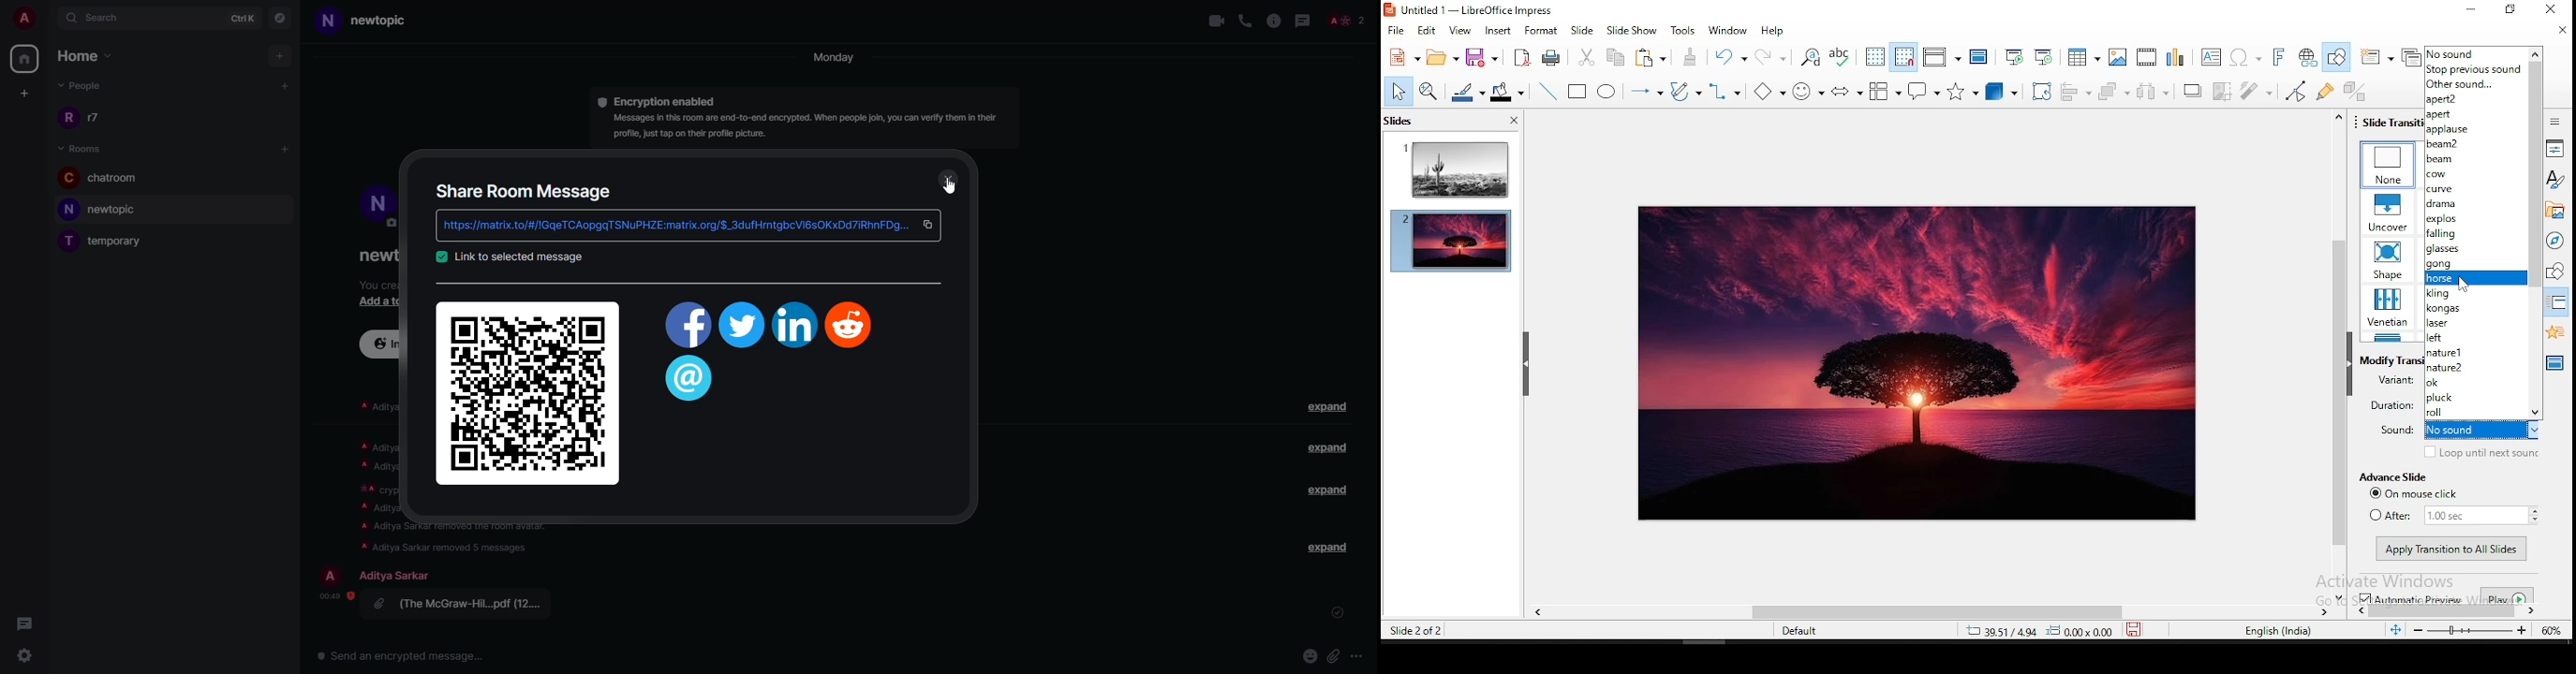 This screenshot has height=700, width=2576. Describe the element at coordinates (286, 85) in the screenshot. I see `add` at that location.